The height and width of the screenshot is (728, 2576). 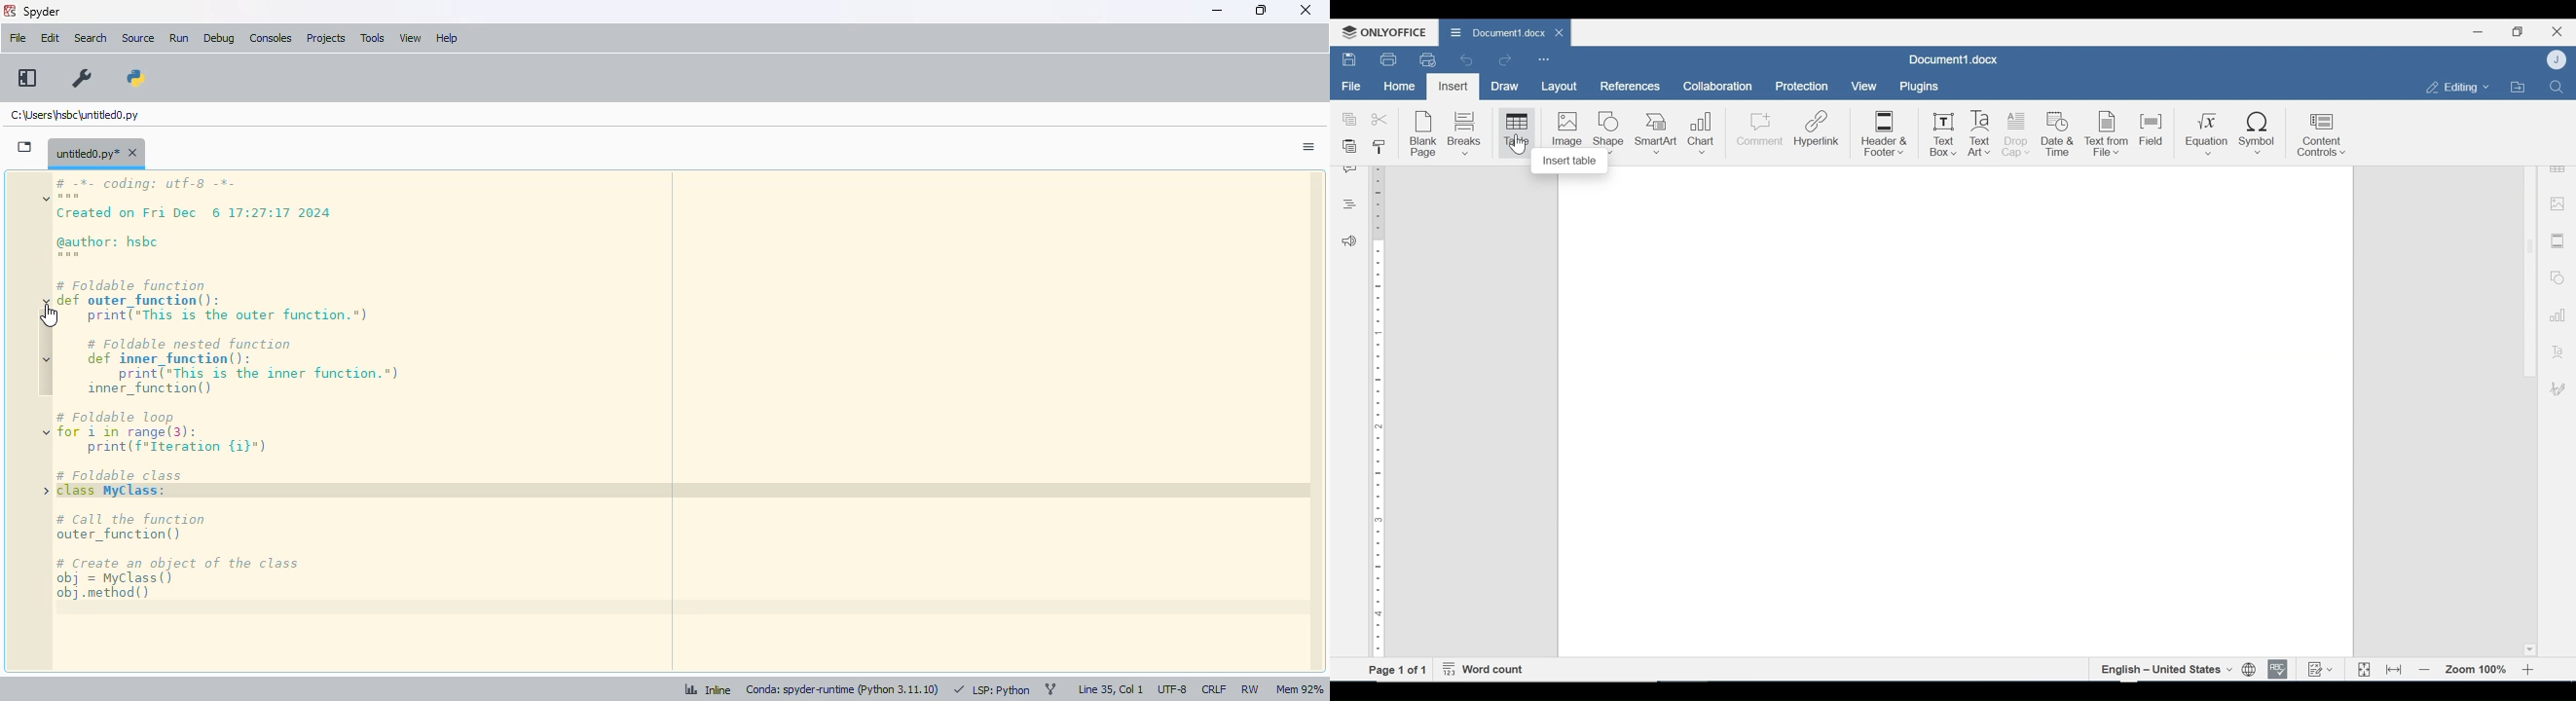 What do you see at coordinates (2425, 670) in the screenshot?
I see `Zoom out` at bounding box center [2425, 670].